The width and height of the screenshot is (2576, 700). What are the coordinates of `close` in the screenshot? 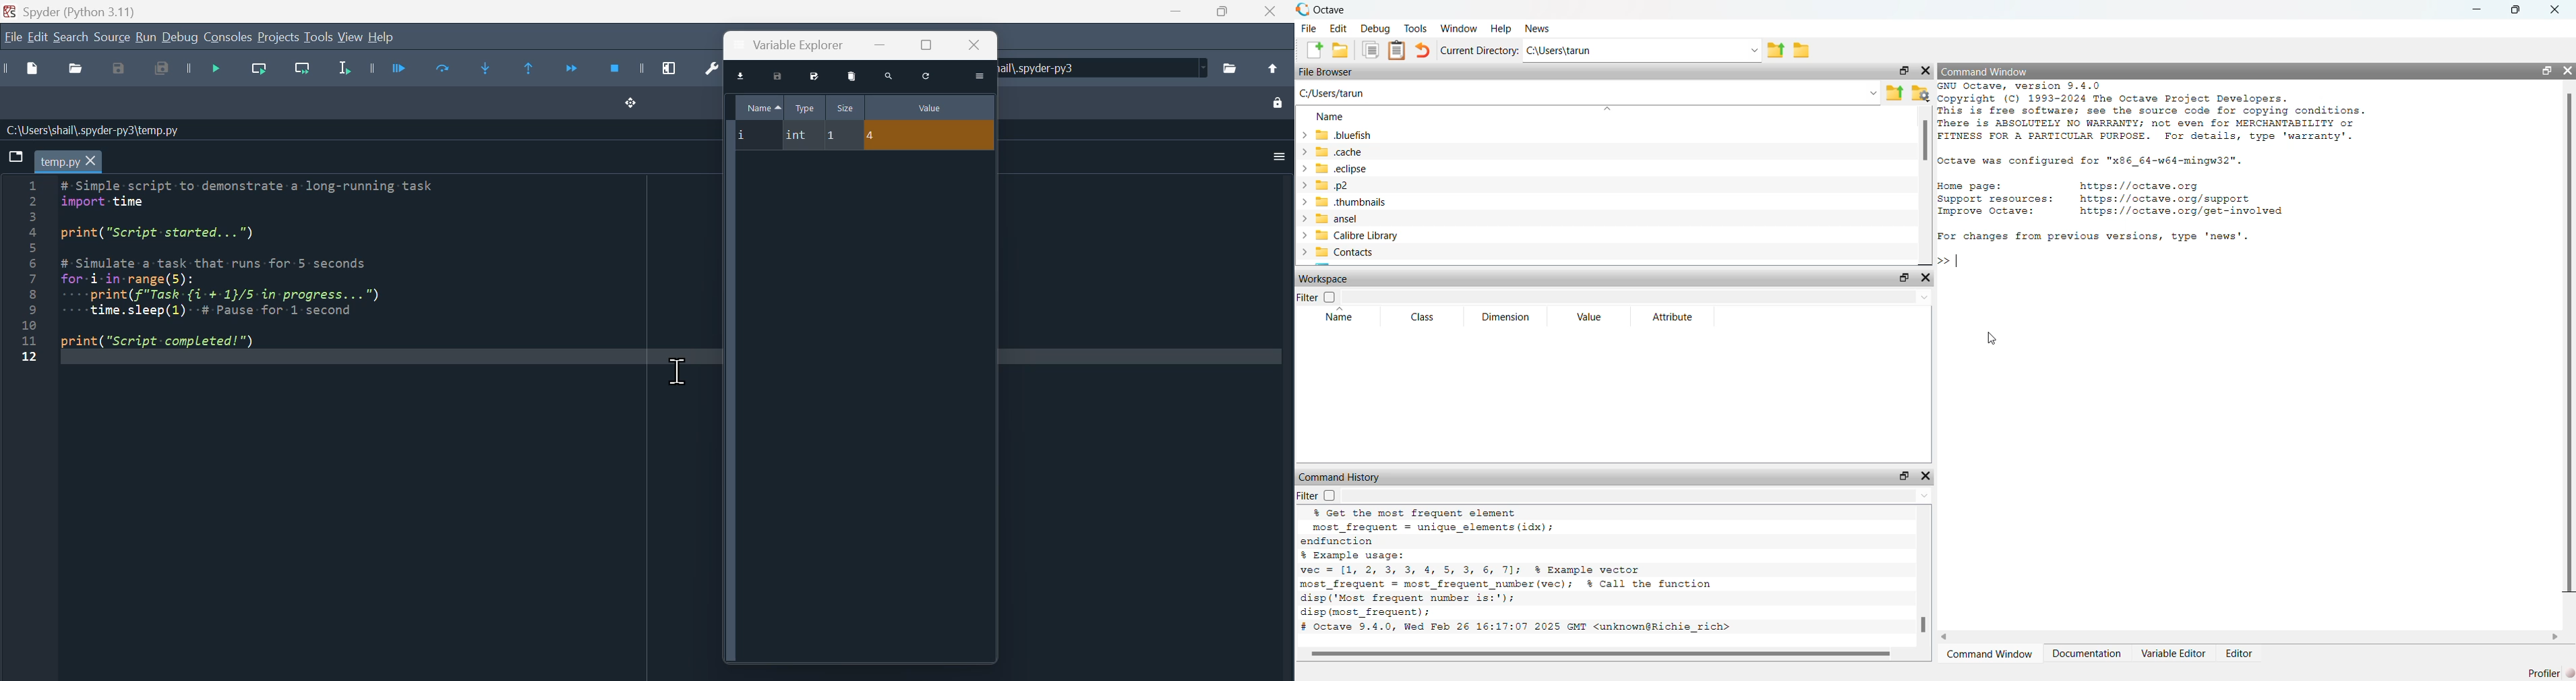 It's located at (2568, 70).